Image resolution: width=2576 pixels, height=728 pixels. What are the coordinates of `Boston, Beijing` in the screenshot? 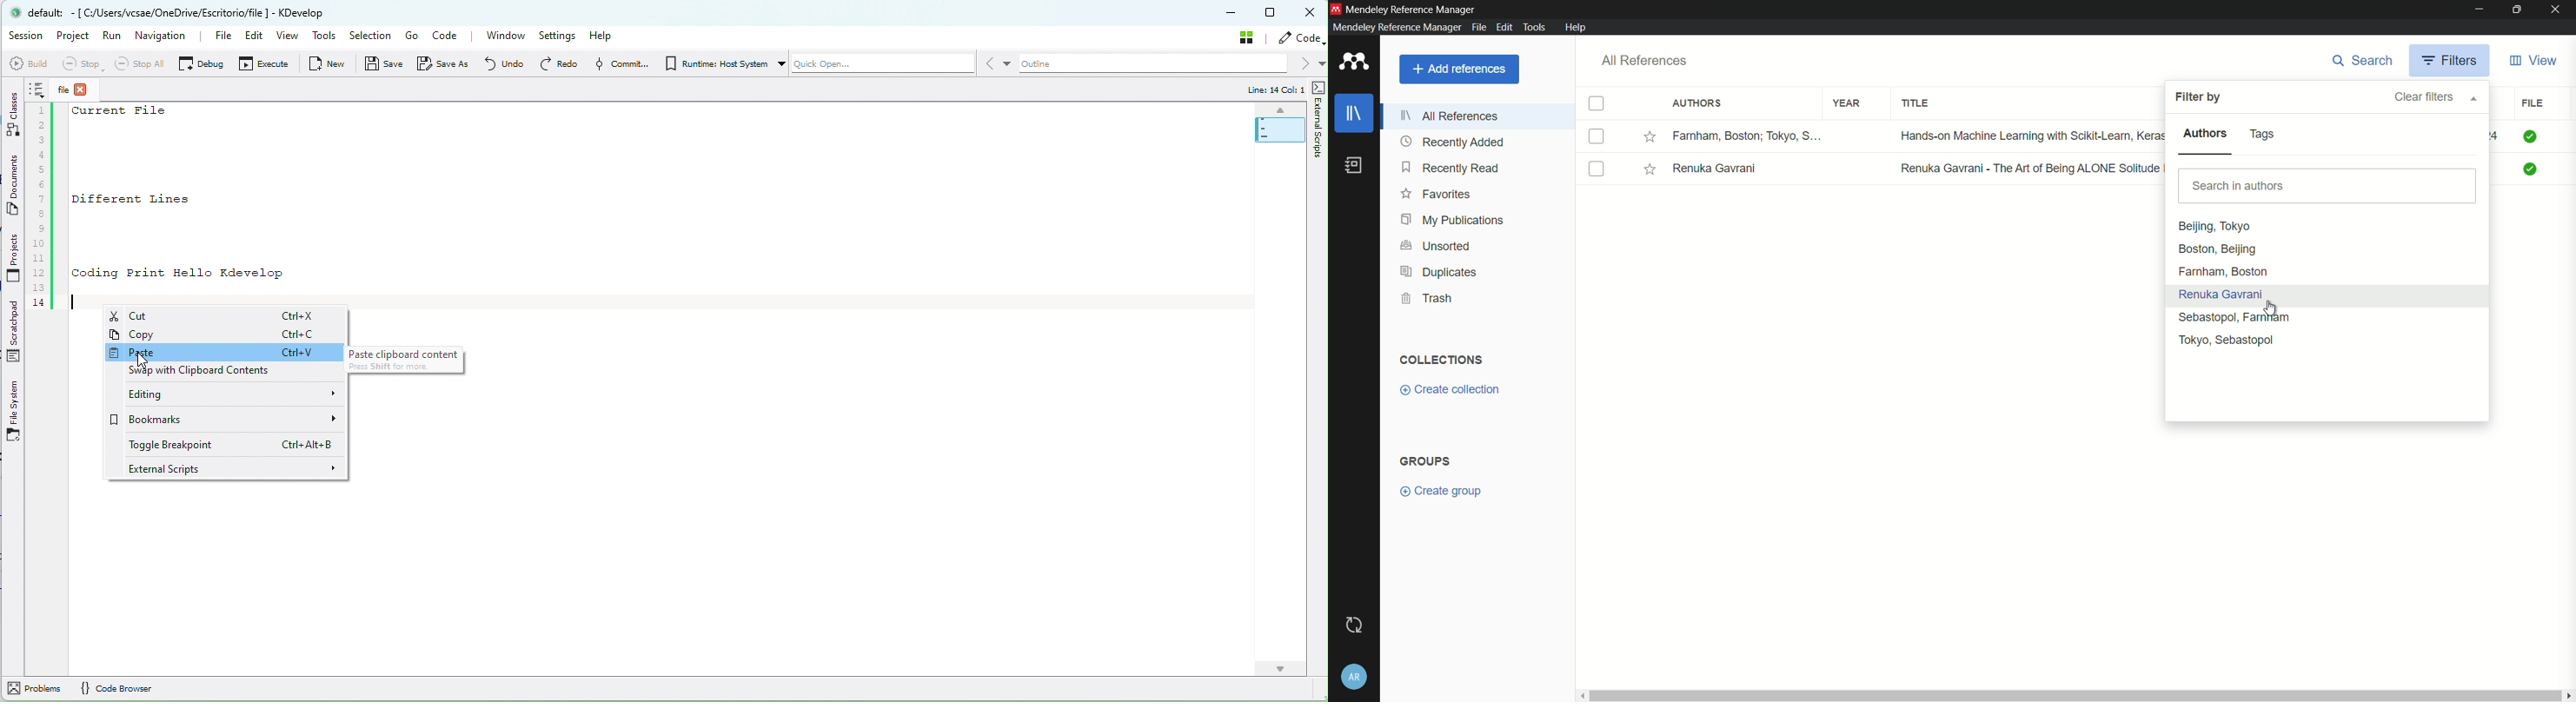 It's located at (2221, 249).